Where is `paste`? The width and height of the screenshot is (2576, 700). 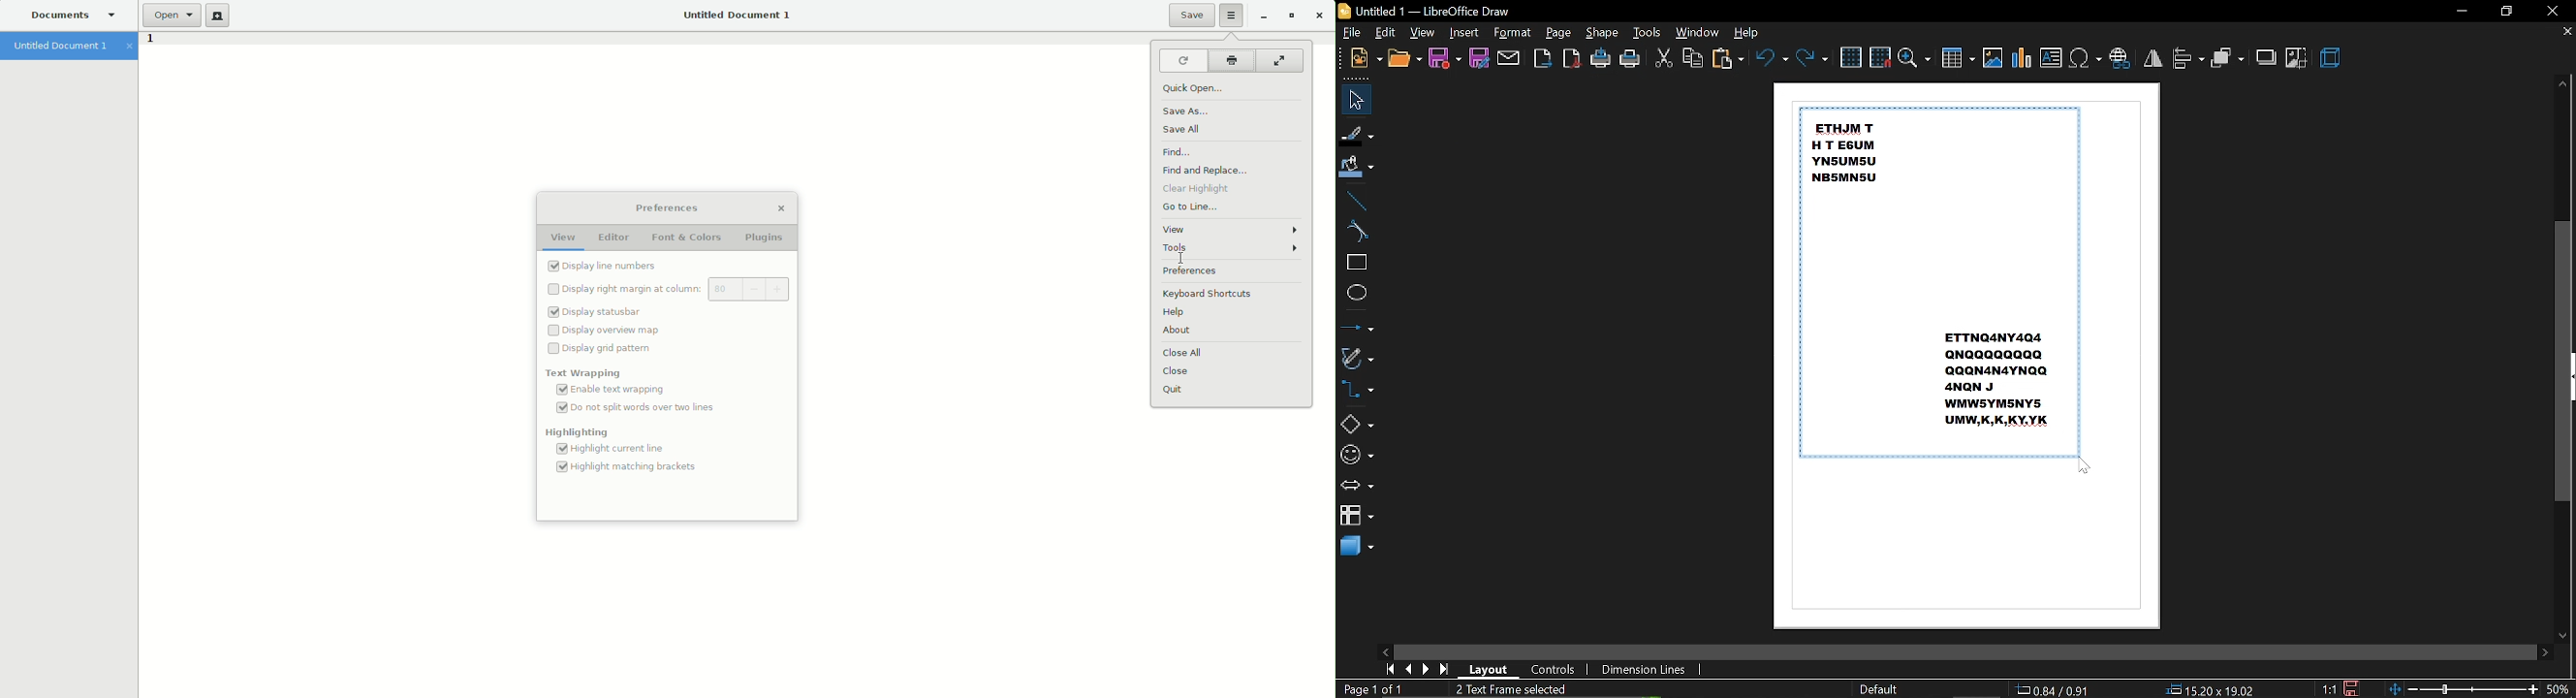
paste is located at coordinates (1726, 59).